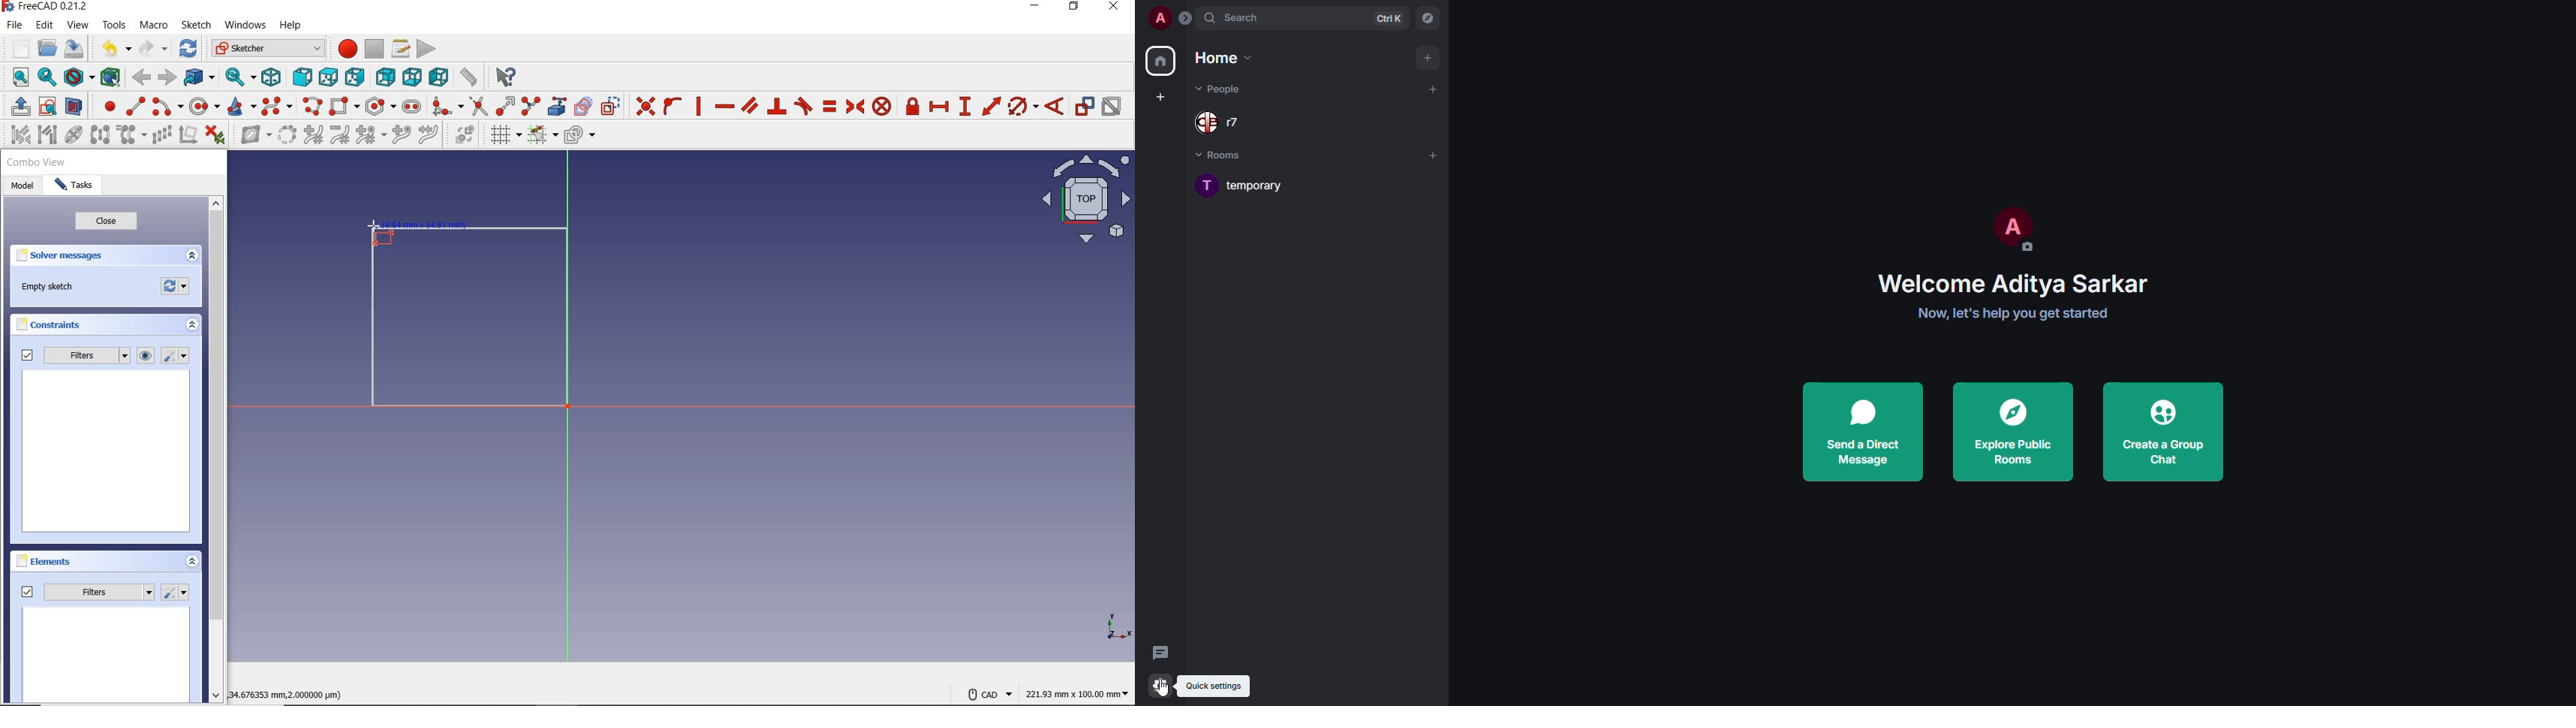  Describe the element at coordinates (429, 136) in the screenshot. I see `join curves` at that location.